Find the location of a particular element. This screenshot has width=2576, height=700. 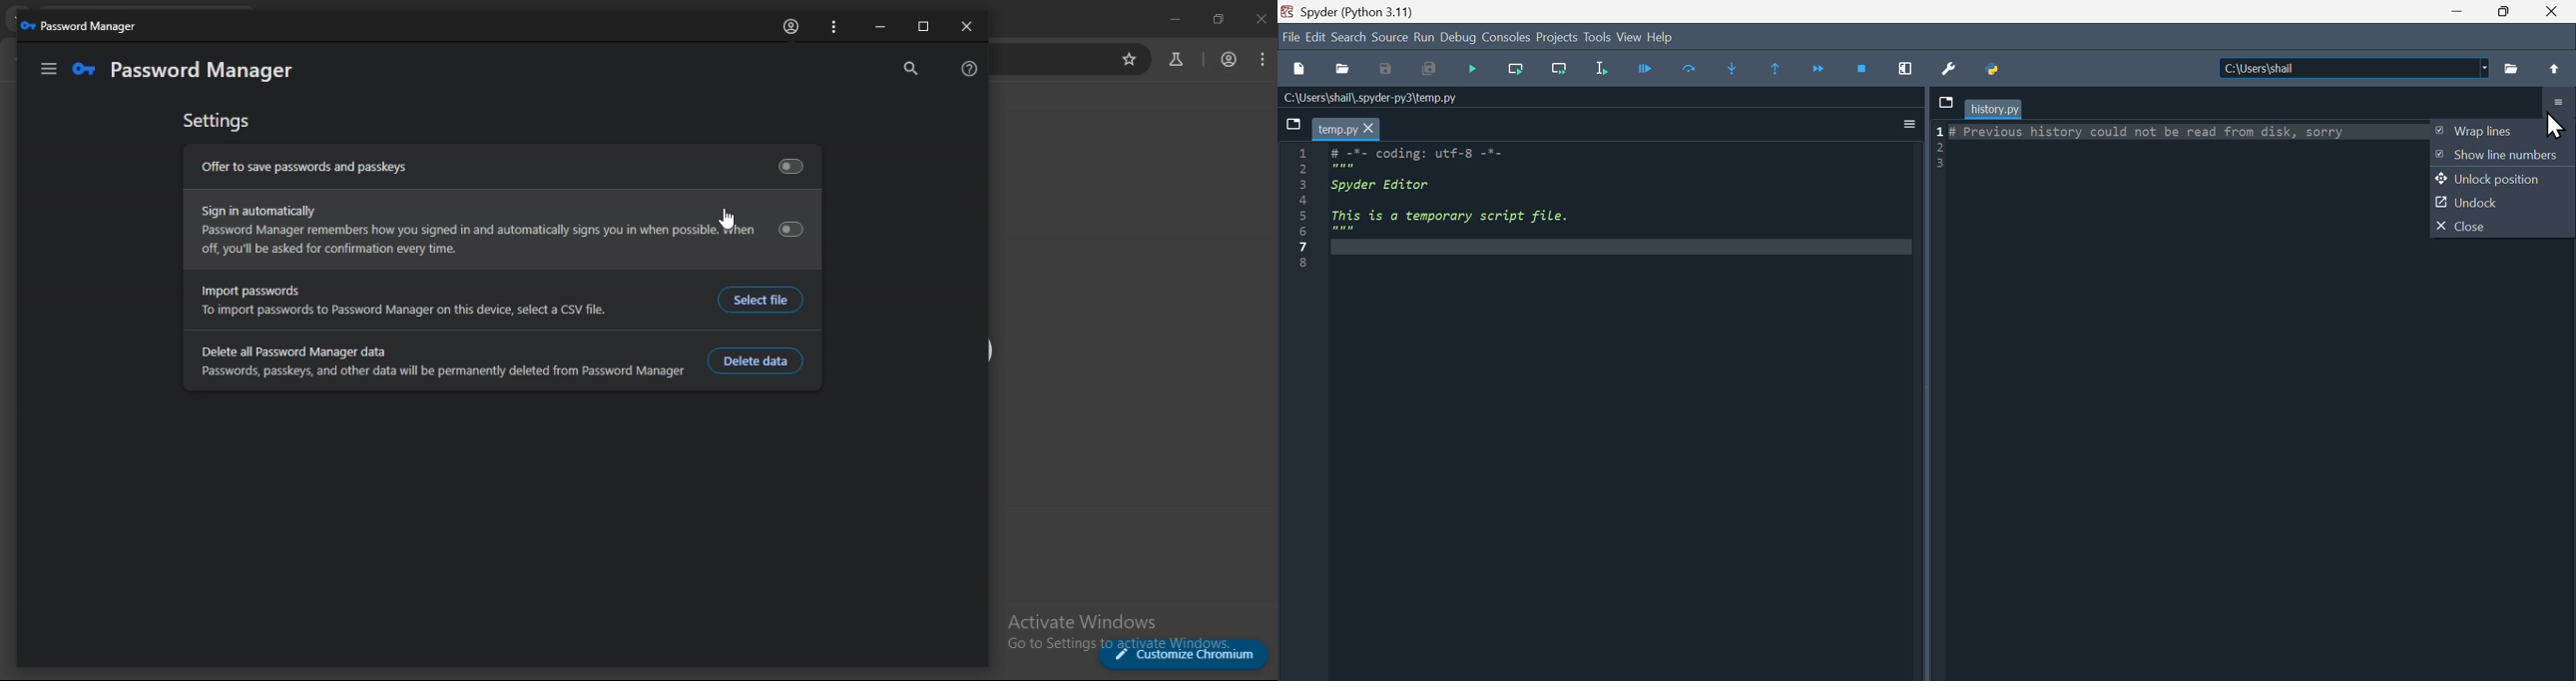

account is located at coordinates (792, 26).